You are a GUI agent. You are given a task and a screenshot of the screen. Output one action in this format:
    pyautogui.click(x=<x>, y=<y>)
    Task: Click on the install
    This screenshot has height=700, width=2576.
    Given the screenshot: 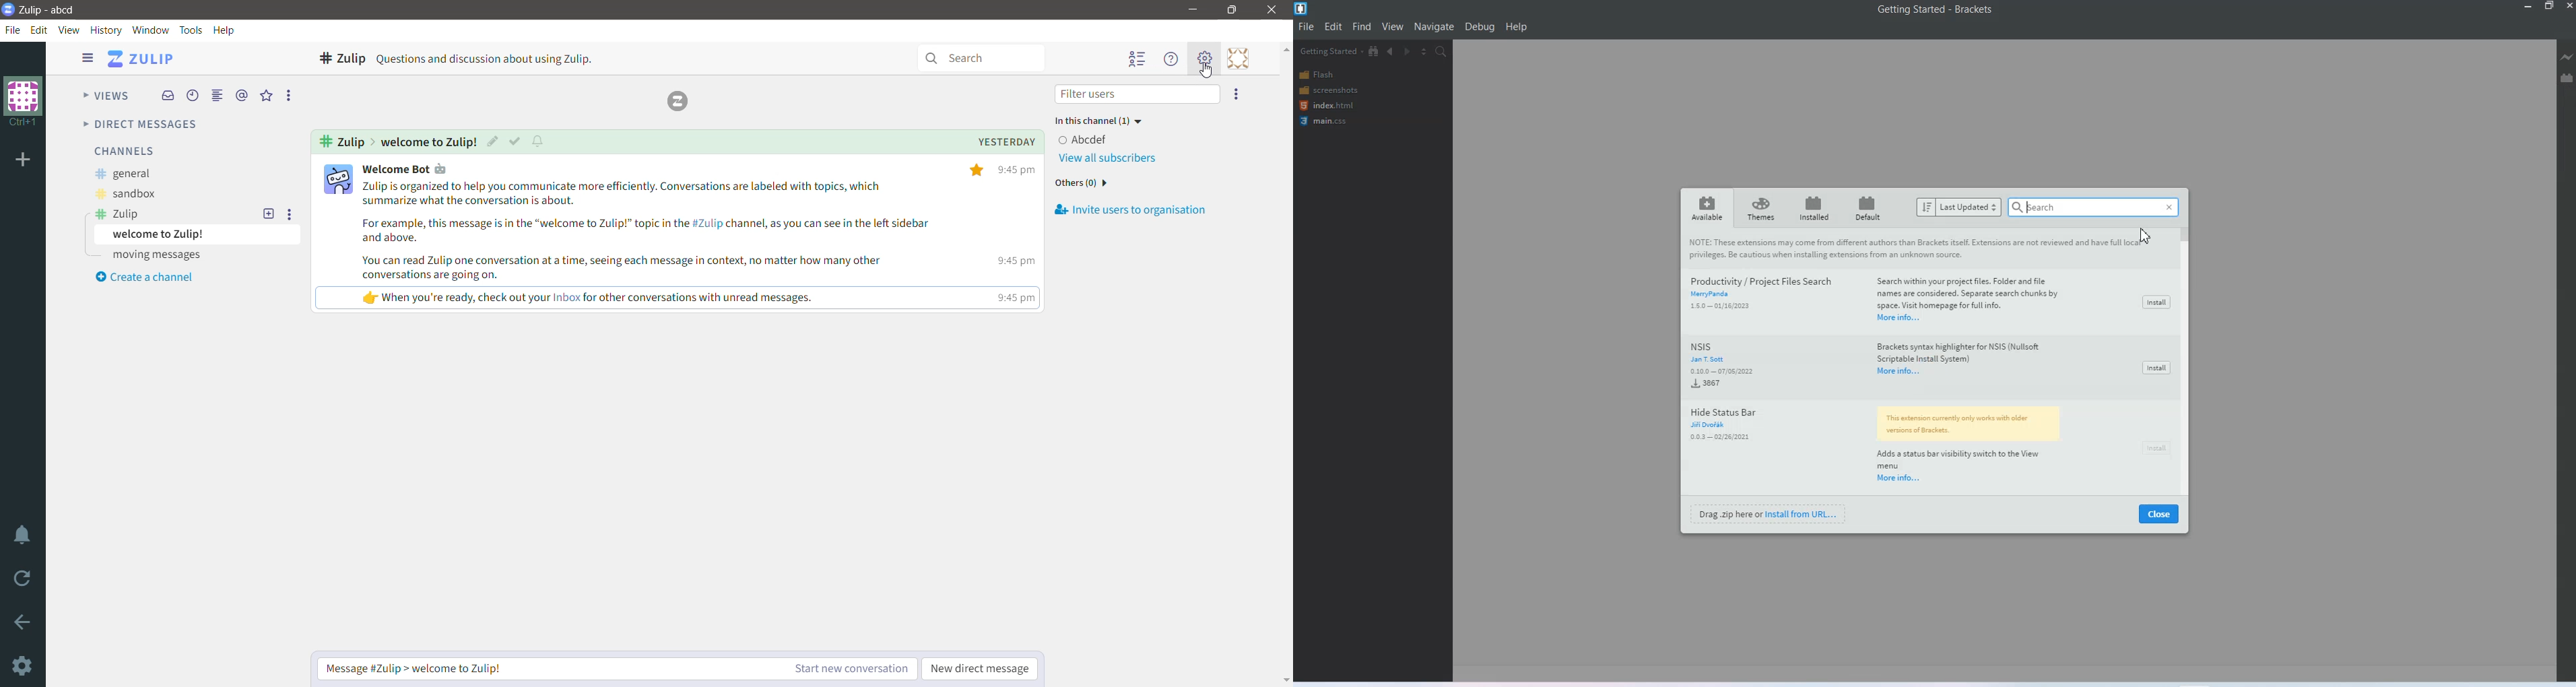 What is the action you would take?
    pyautogui.click(x=2156, y=302)
    